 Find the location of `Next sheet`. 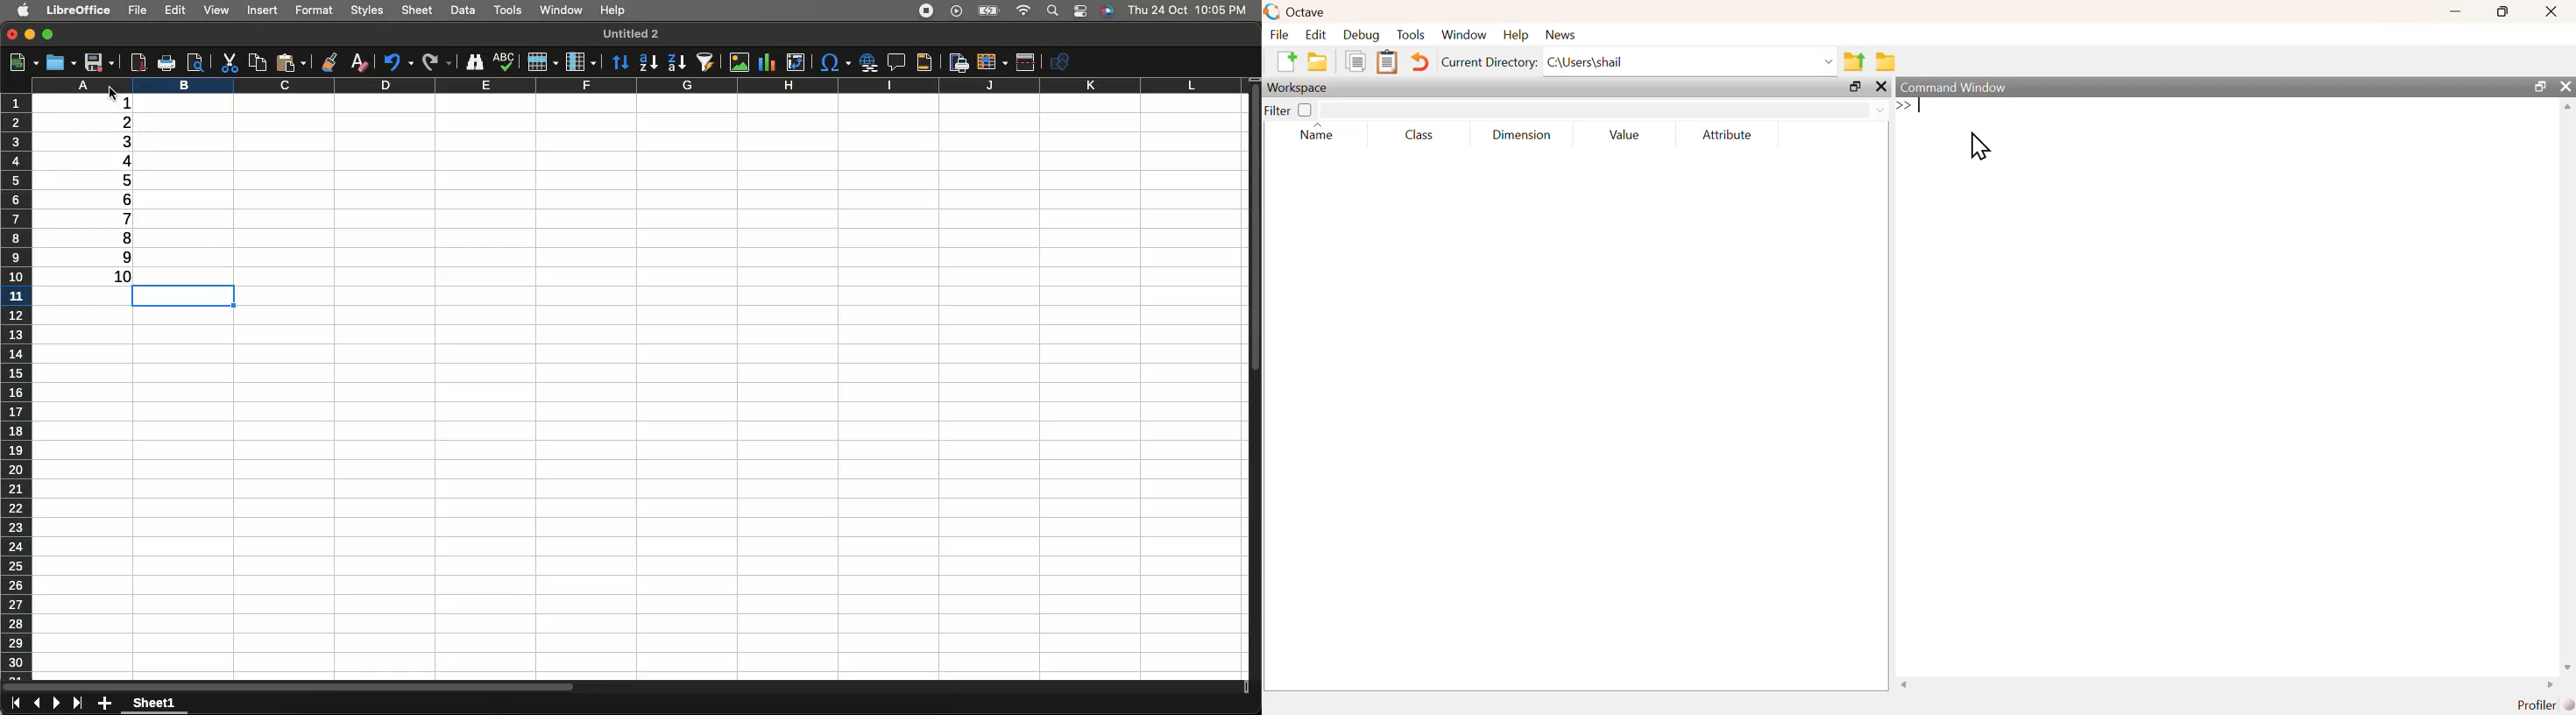

Next sheet is located at coordinates (58, 704).